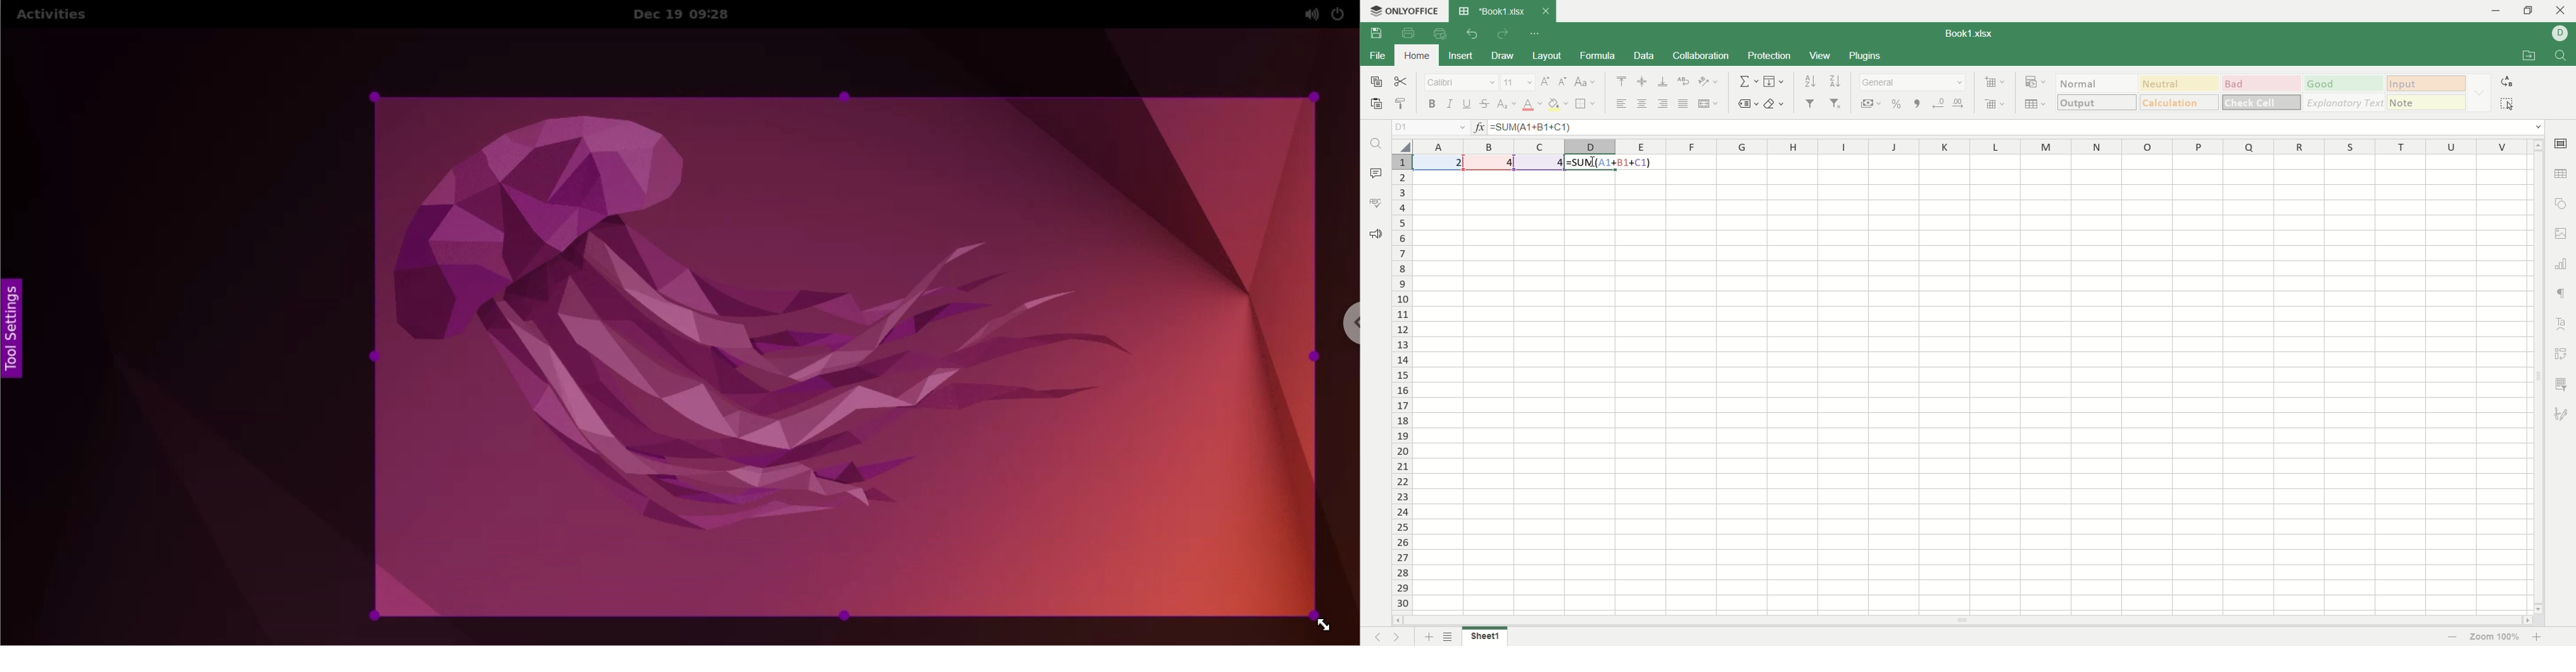 The image size is (2576, 672). What do you see at coordinates (2560, 415) in the screenshot?
I see `signature settings` at bounding box center [2560, 415].